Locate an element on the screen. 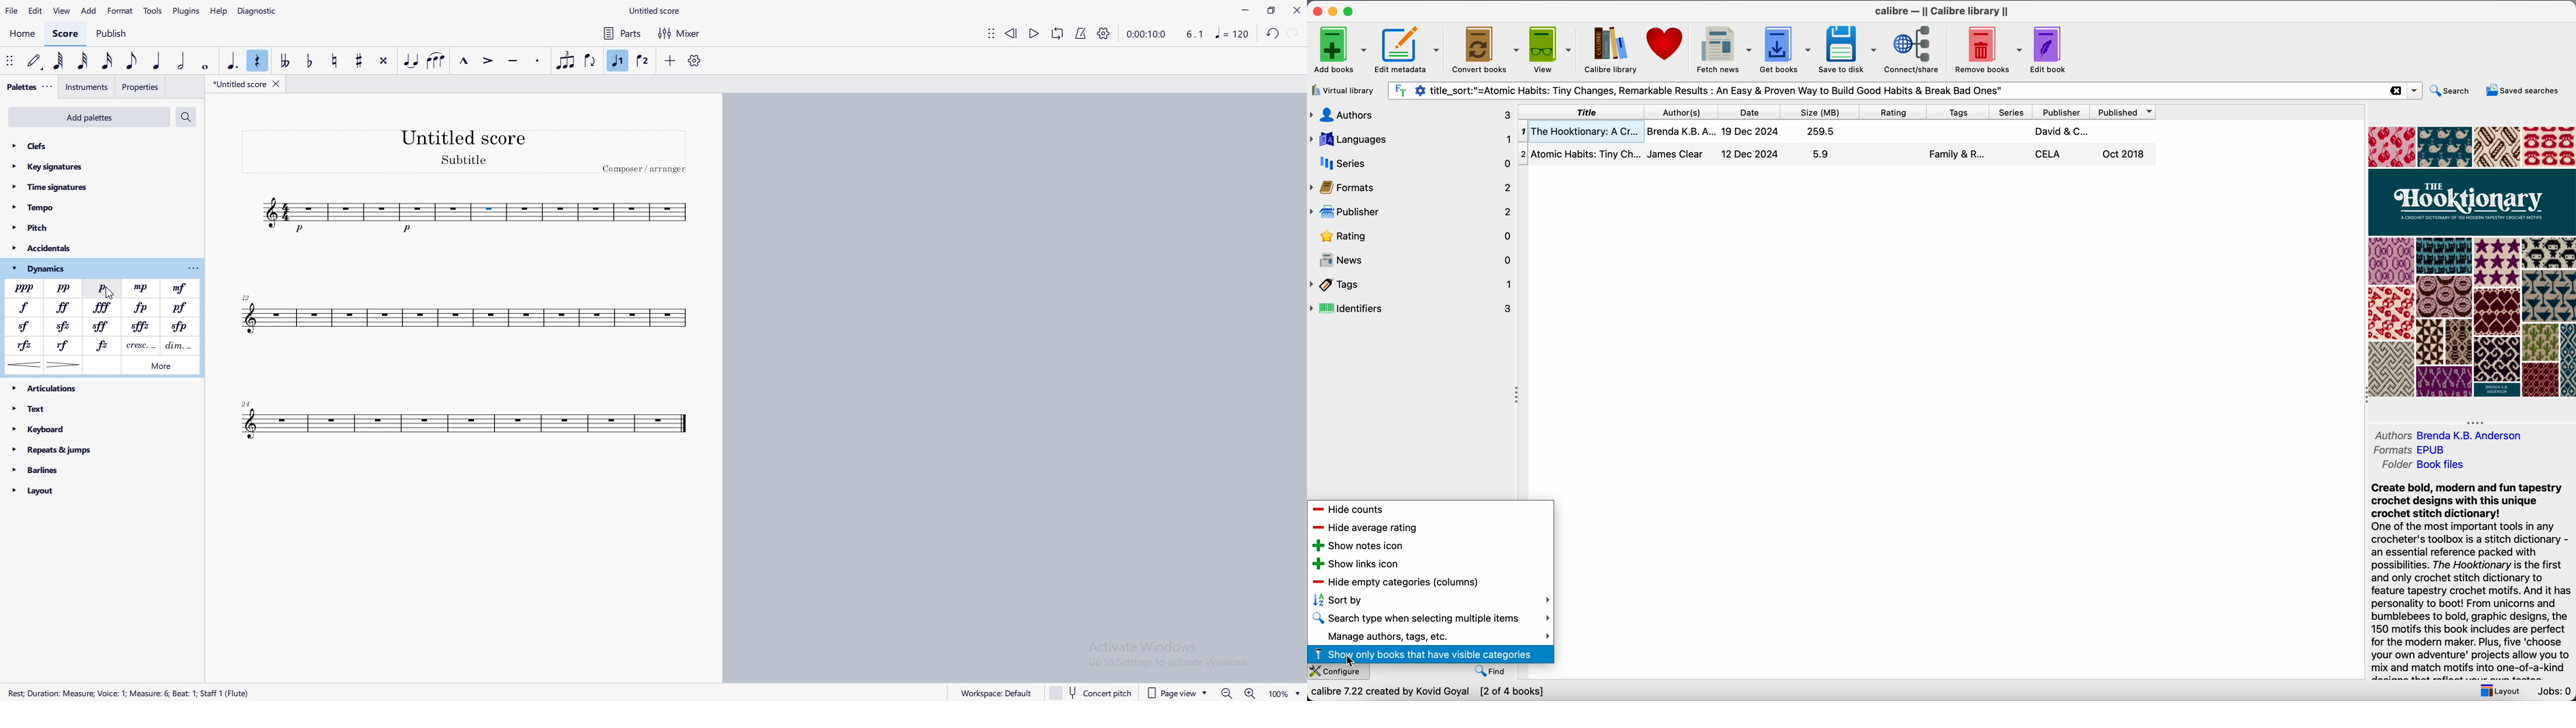 The image size is (2576, 728). add is located at coordinates (89, 11).